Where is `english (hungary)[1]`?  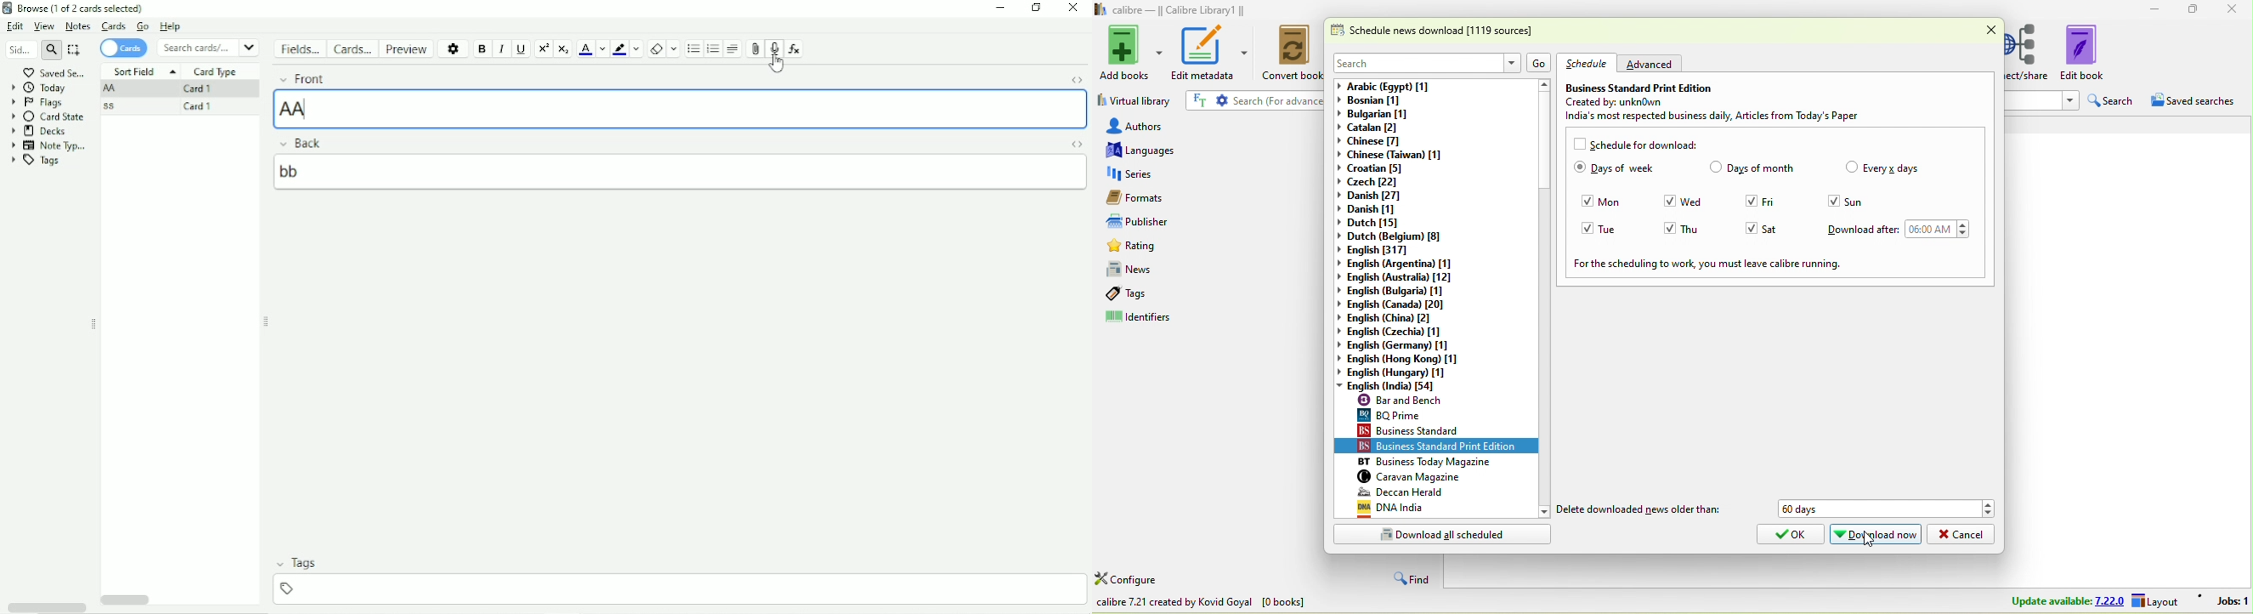 english (hungary)[1] is located at coordinates (1406, 373).